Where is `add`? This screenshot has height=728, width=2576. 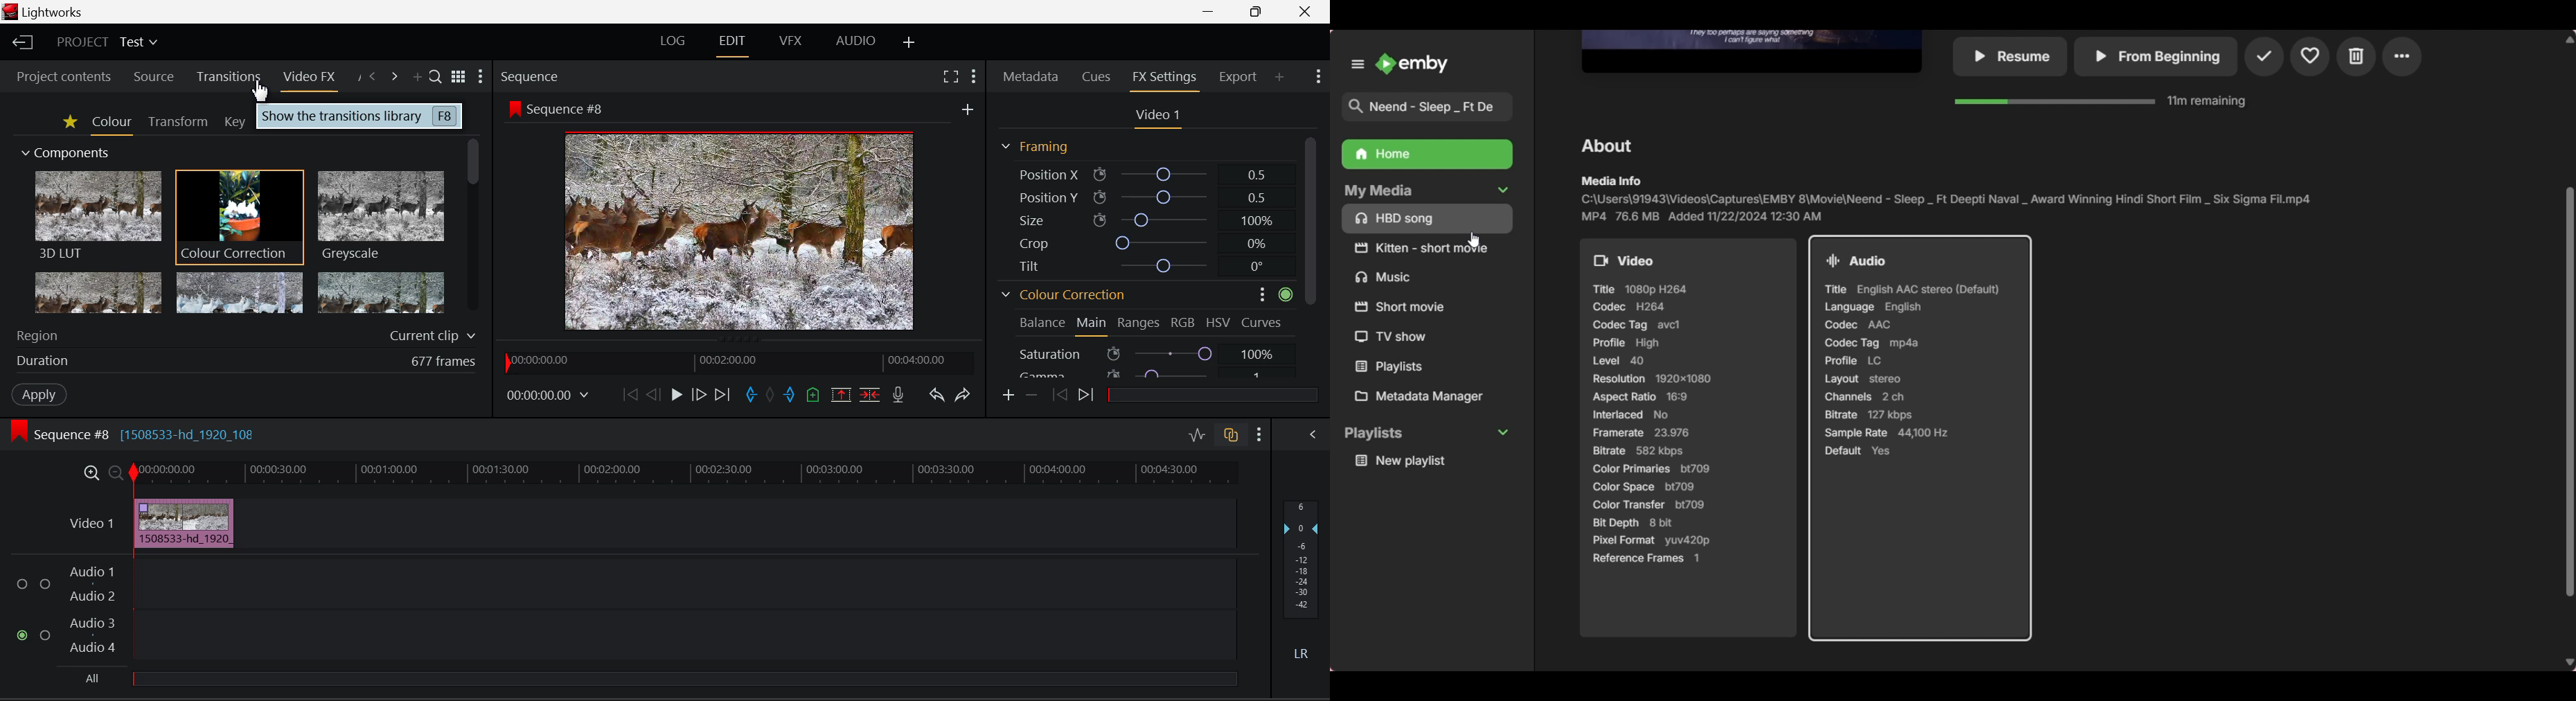 add is located at coordinates (968, 107).